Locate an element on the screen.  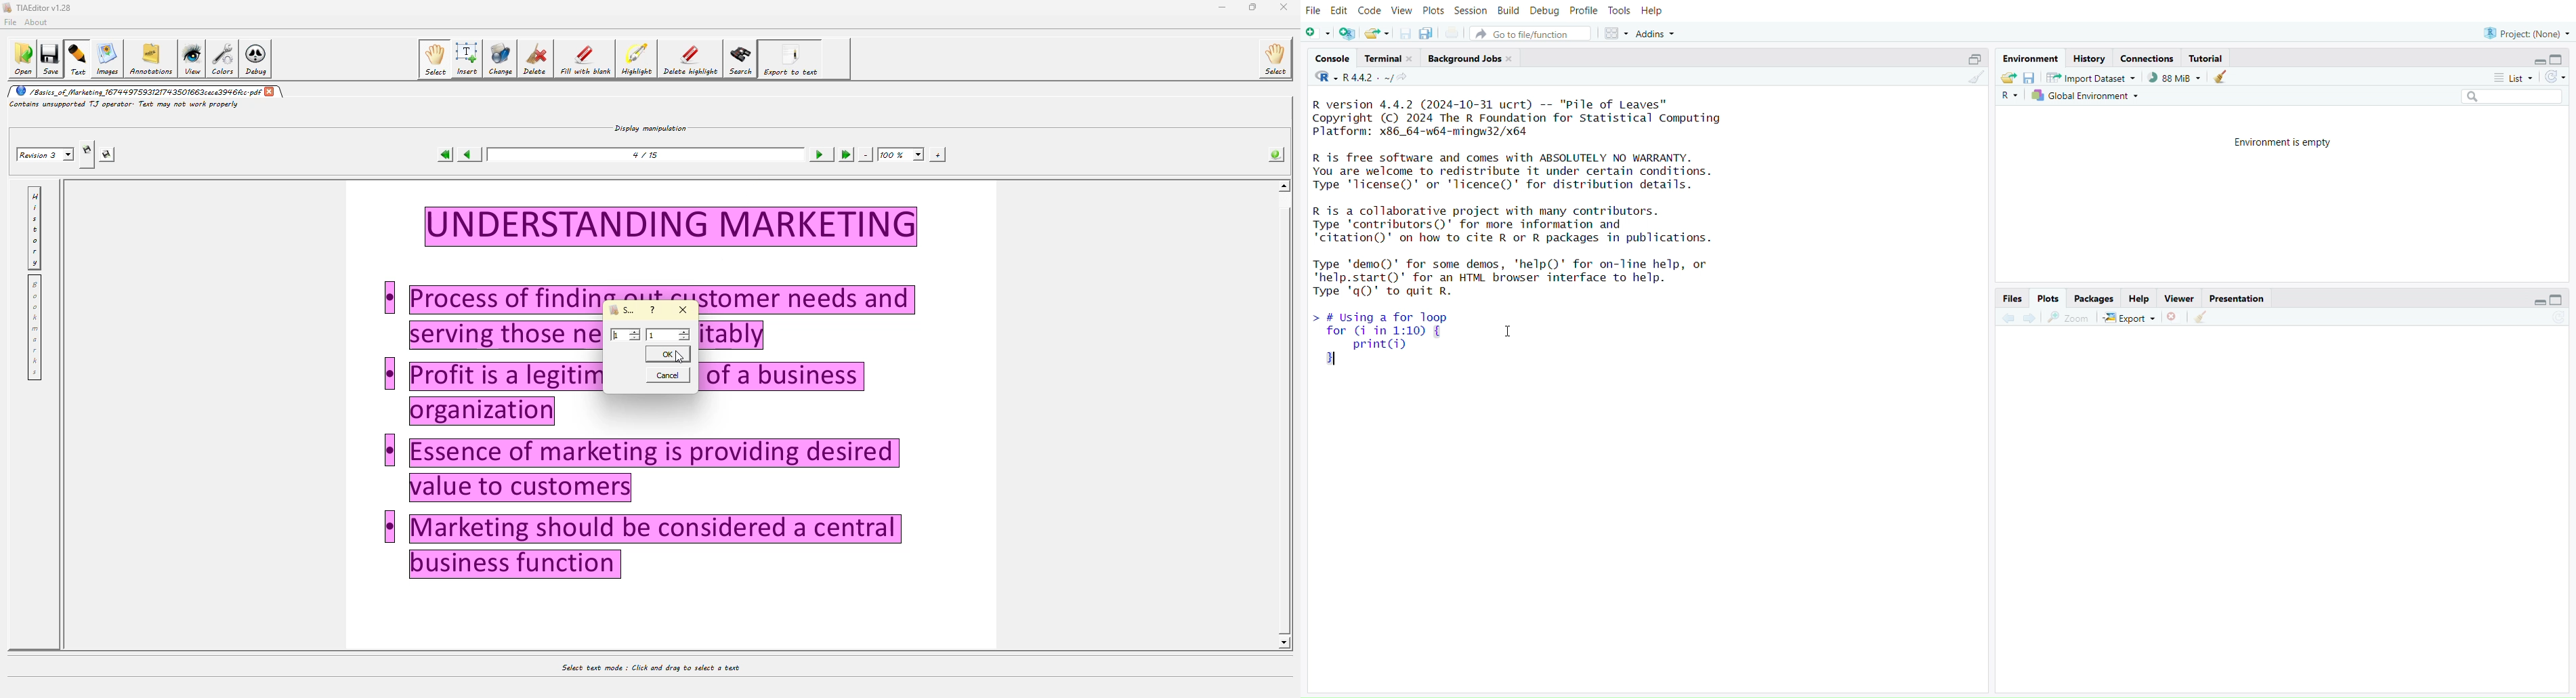
history is located at coordinates (2089, 58).